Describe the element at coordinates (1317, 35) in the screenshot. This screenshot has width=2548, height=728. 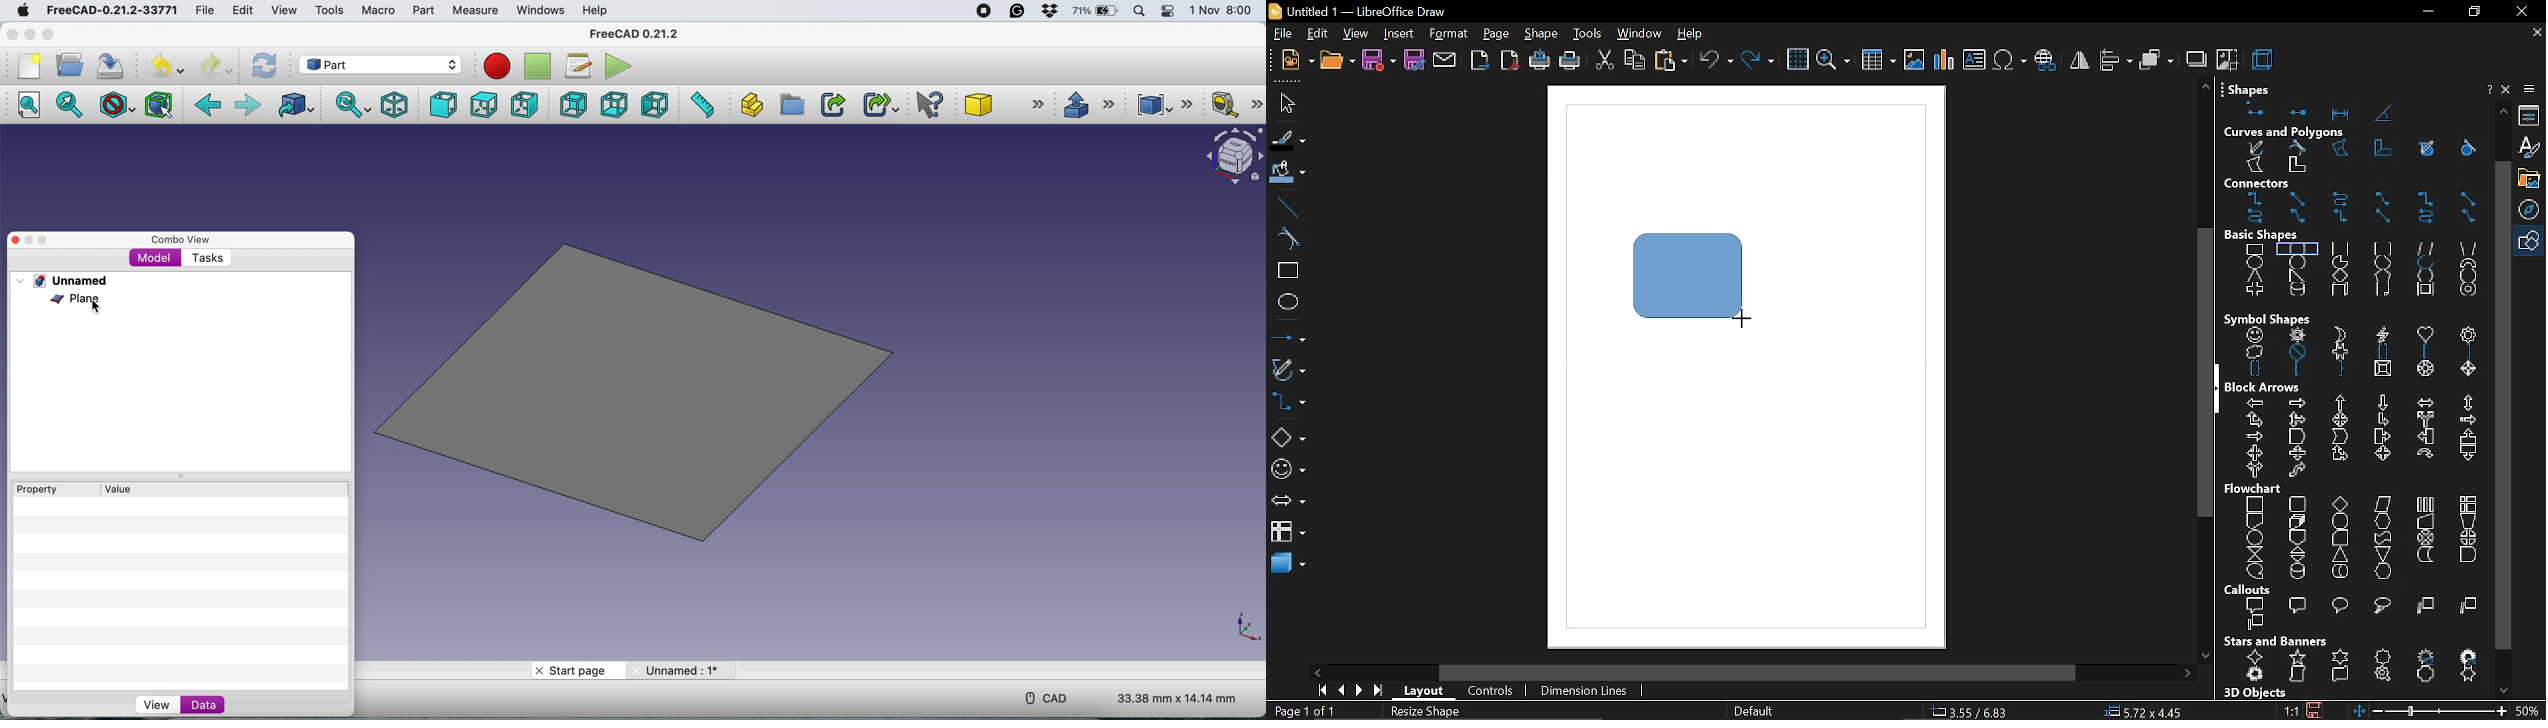
I see `edit` at that location.